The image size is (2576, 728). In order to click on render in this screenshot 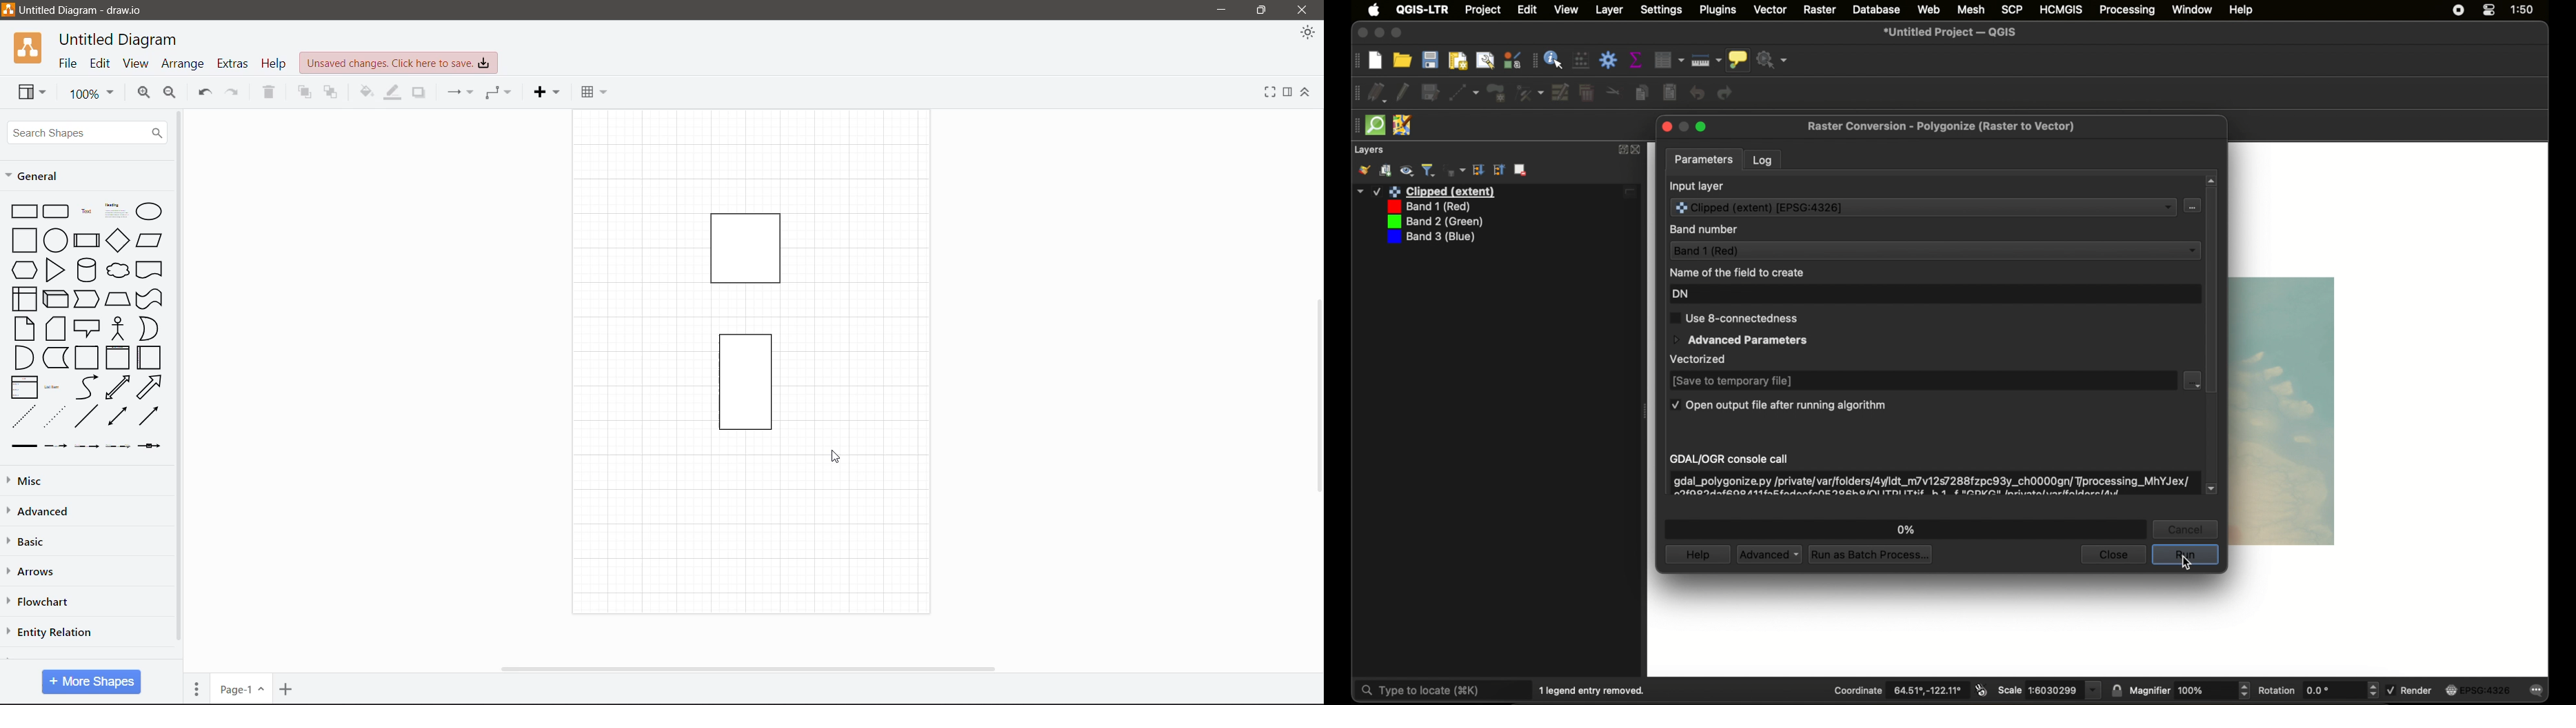, I will do `click(2410, 689)`.